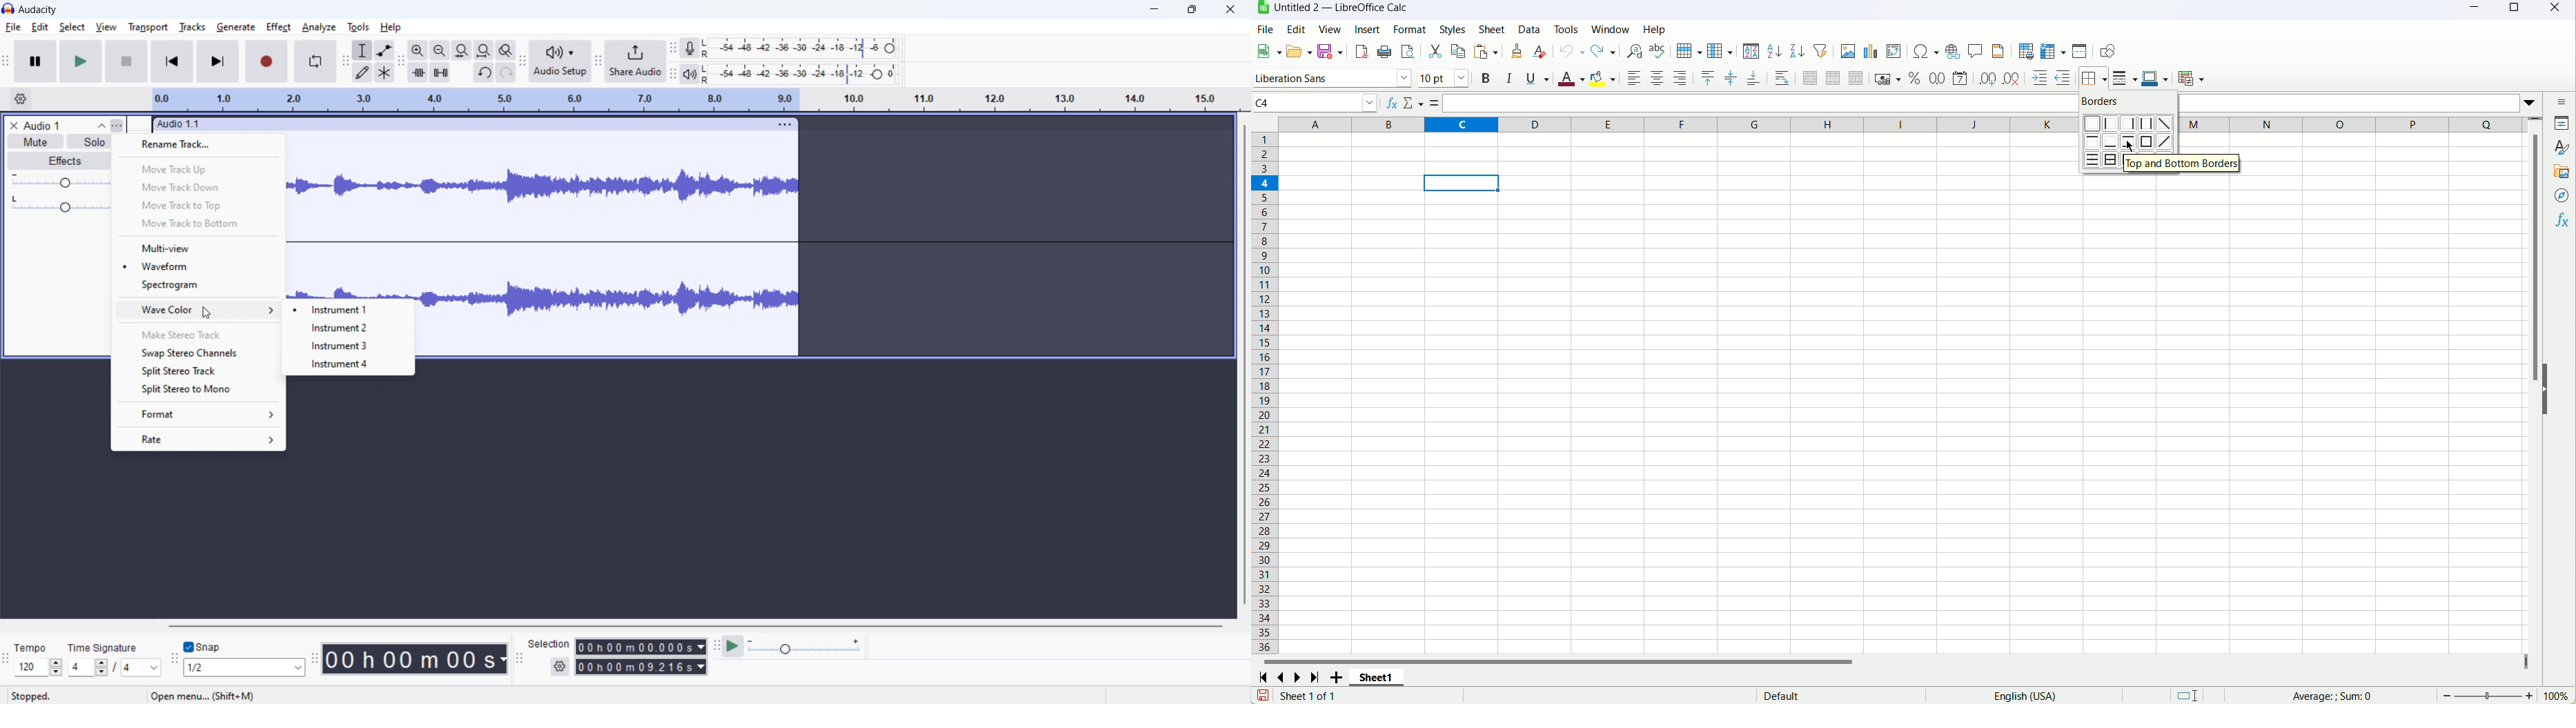 Image resolution: width=2576 pixels, height=728 pixels. I want to click on Italic, so click(1510, 79).